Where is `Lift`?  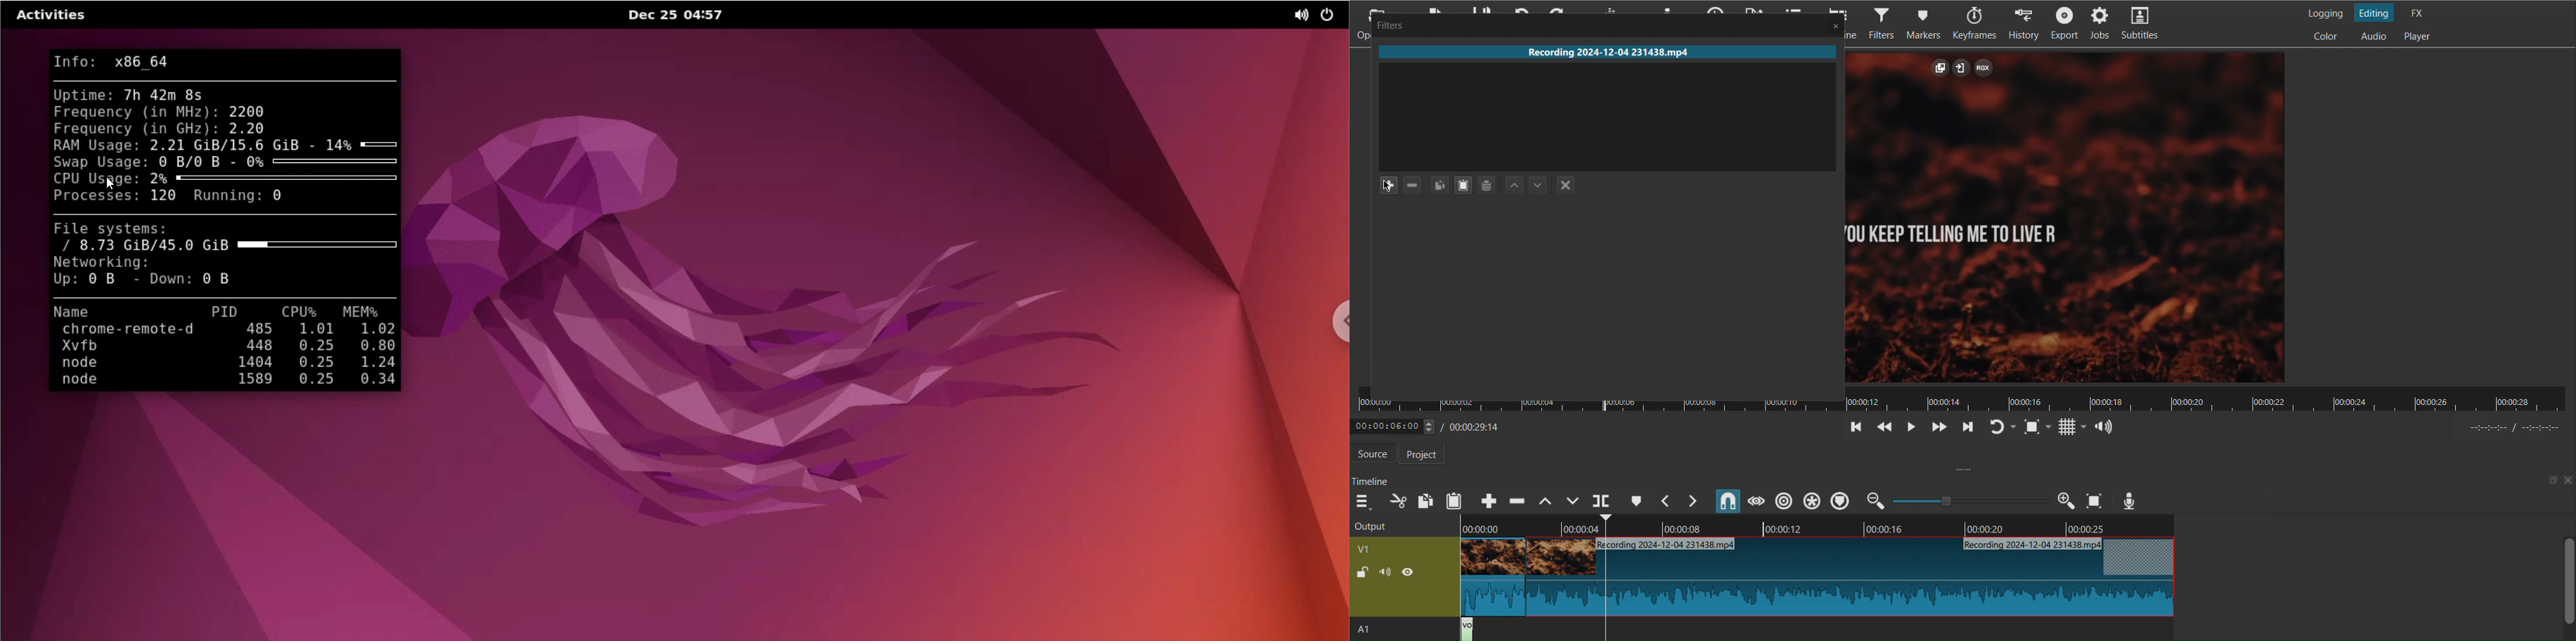 Lift is located at coordinates (1543, 501).